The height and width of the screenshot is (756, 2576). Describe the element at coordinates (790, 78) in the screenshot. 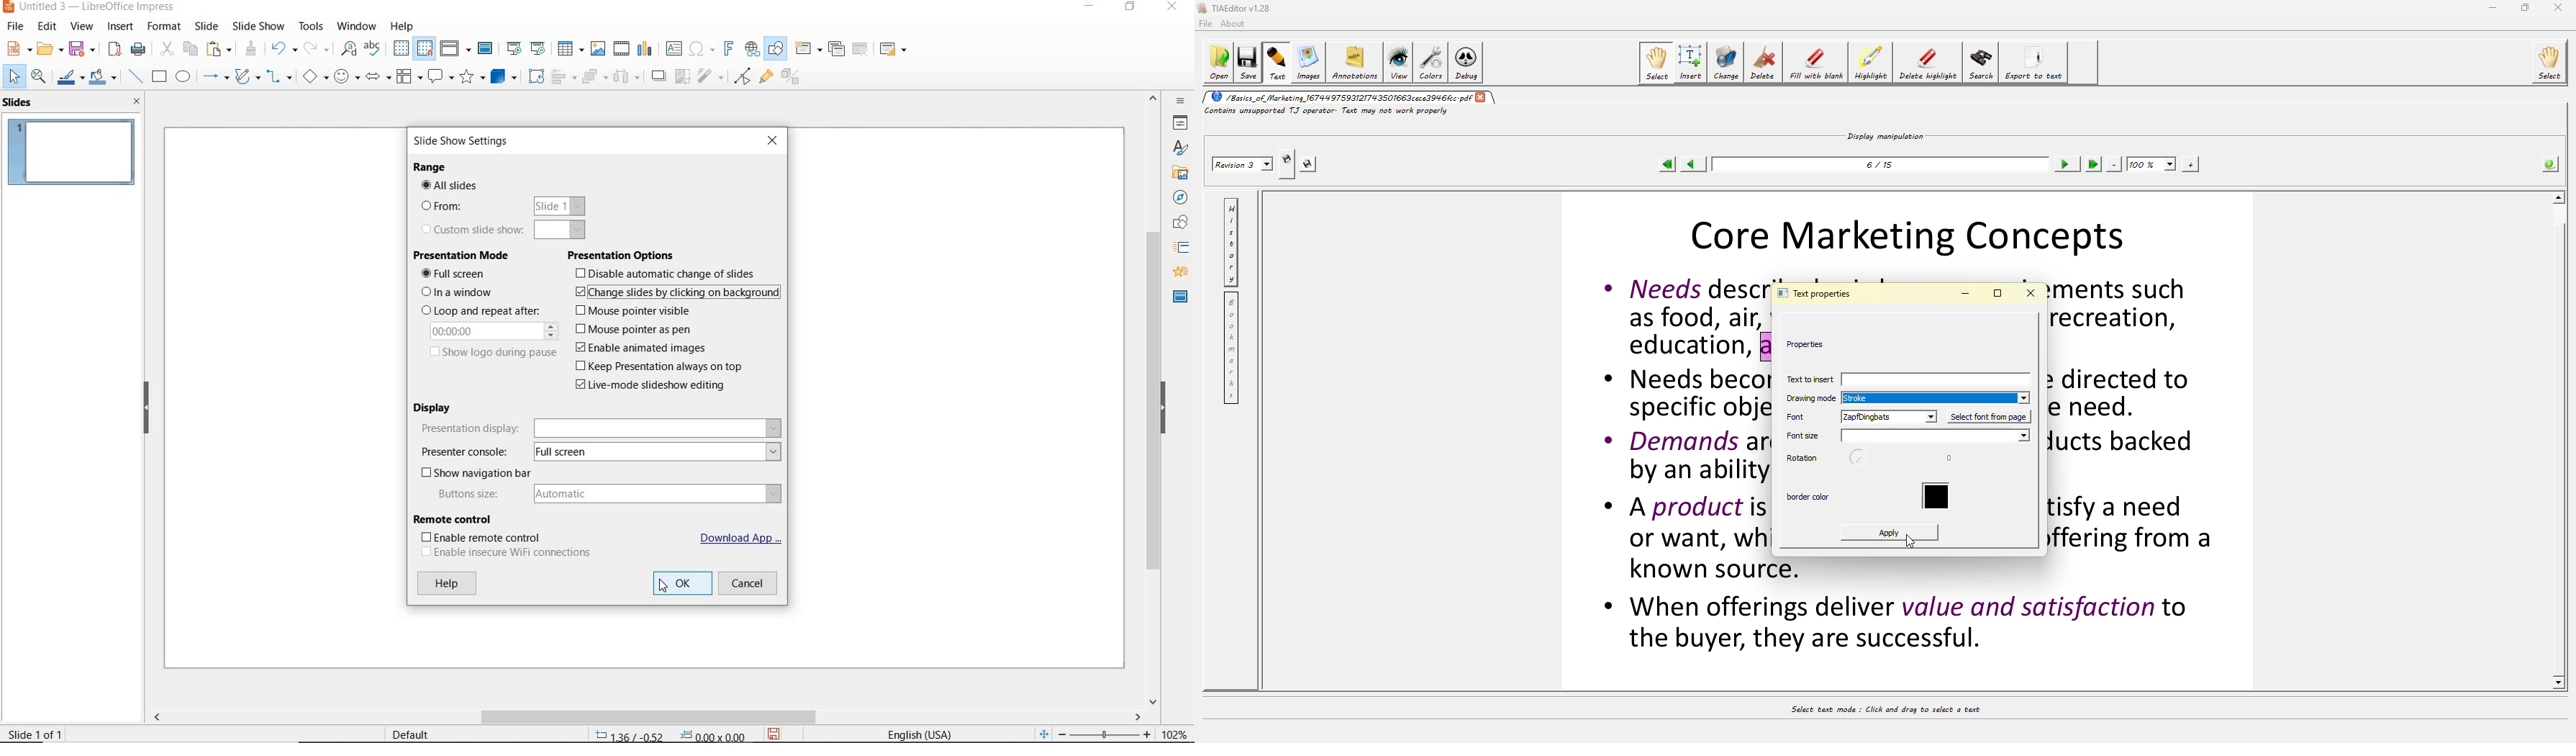

I see `TOGGLE EXTRUSION` at that location.